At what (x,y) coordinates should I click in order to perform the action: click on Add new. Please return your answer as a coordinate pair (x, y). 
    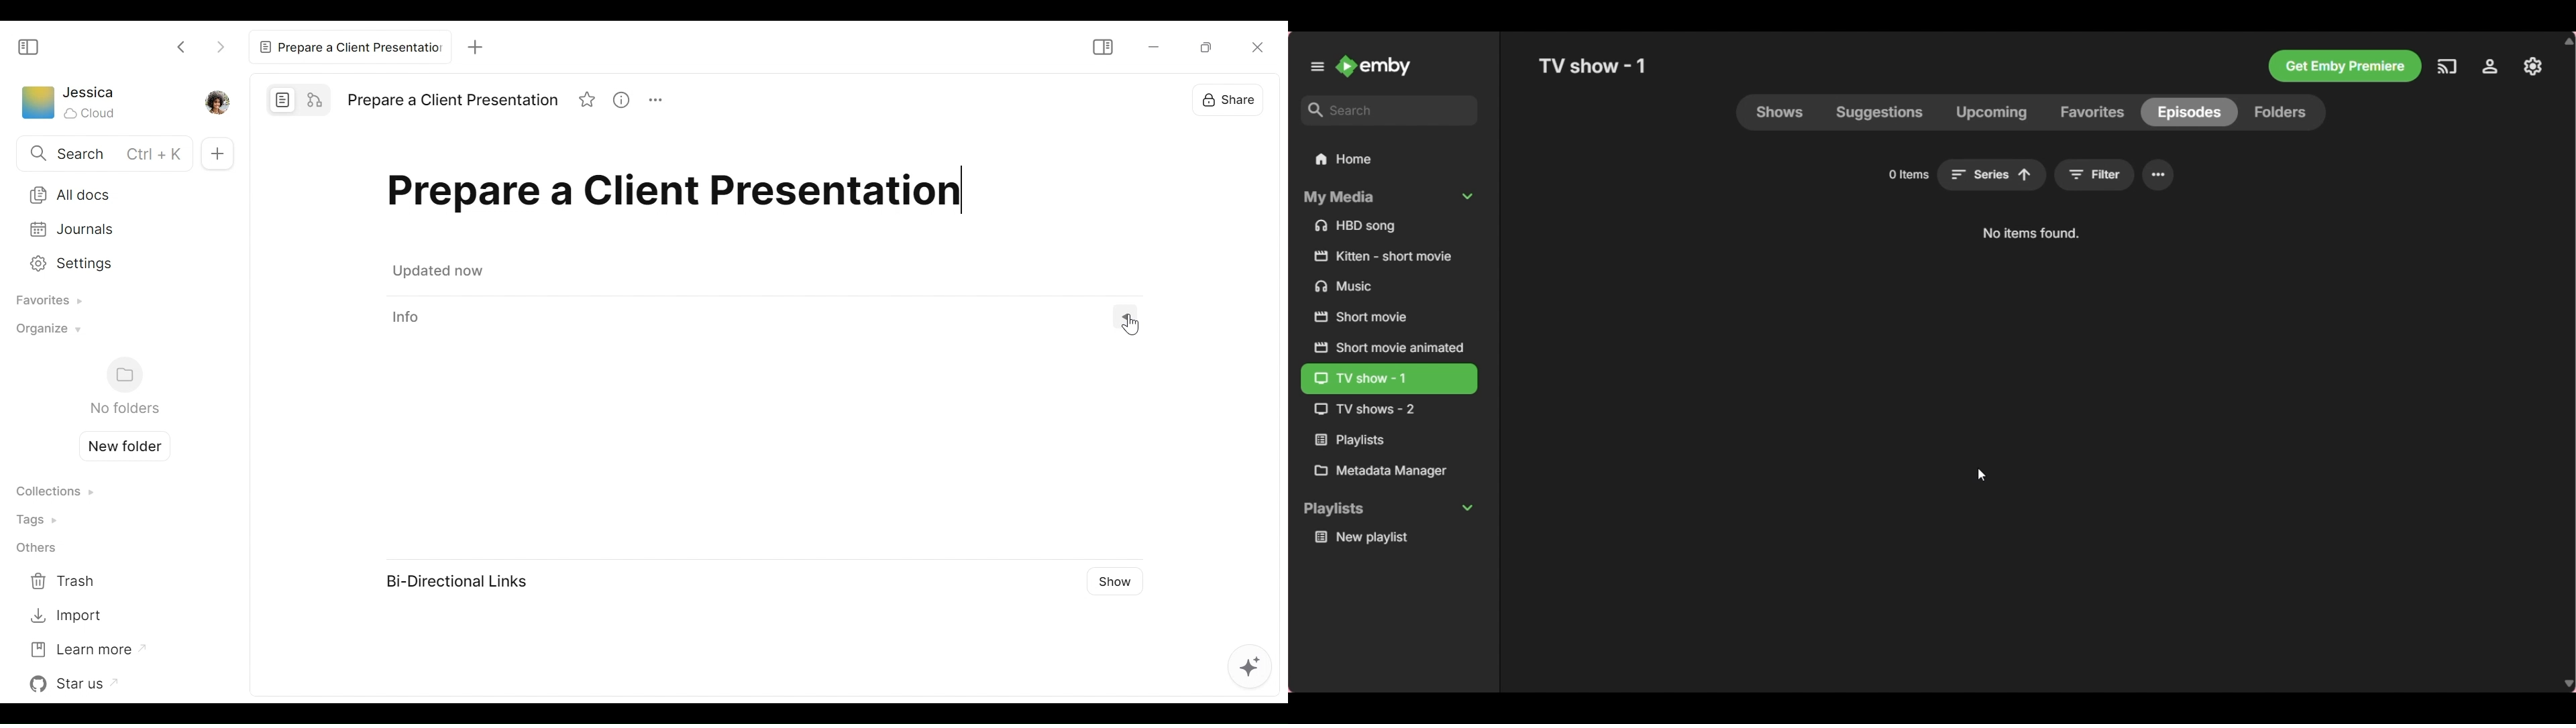
    Looking at the image, I should click on (215, 153).